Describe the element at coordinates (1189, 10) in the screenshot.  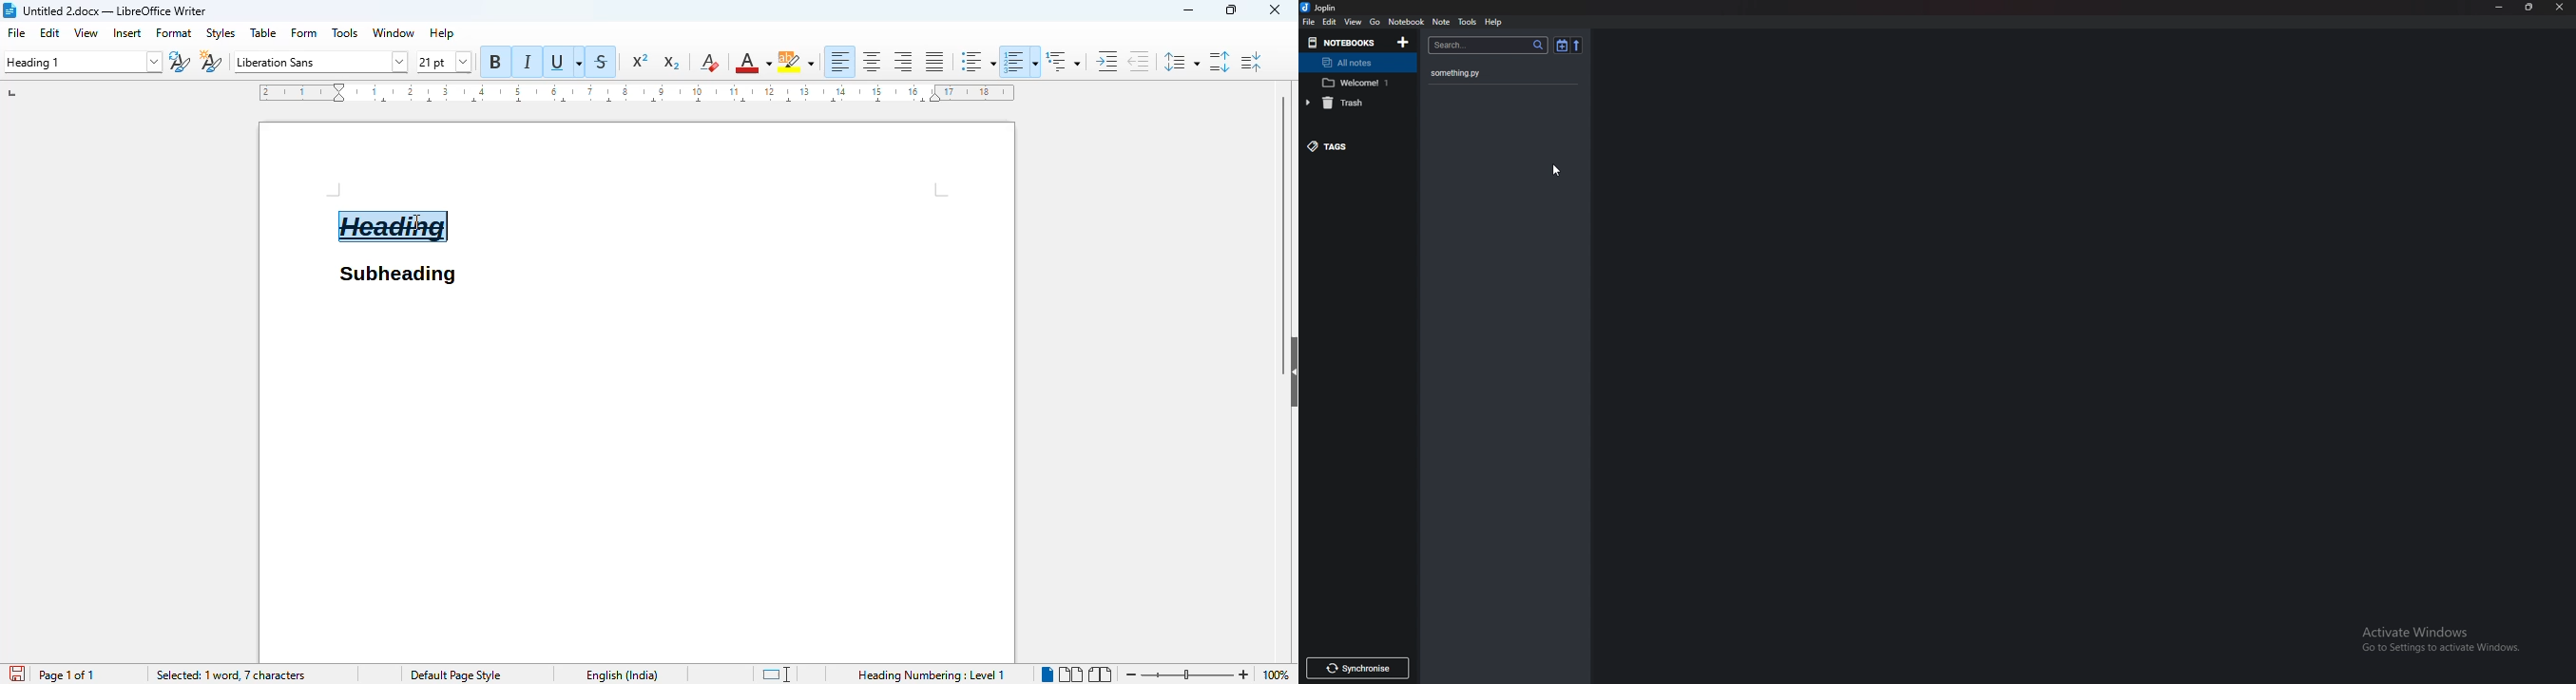
I see `minimize` at that location.